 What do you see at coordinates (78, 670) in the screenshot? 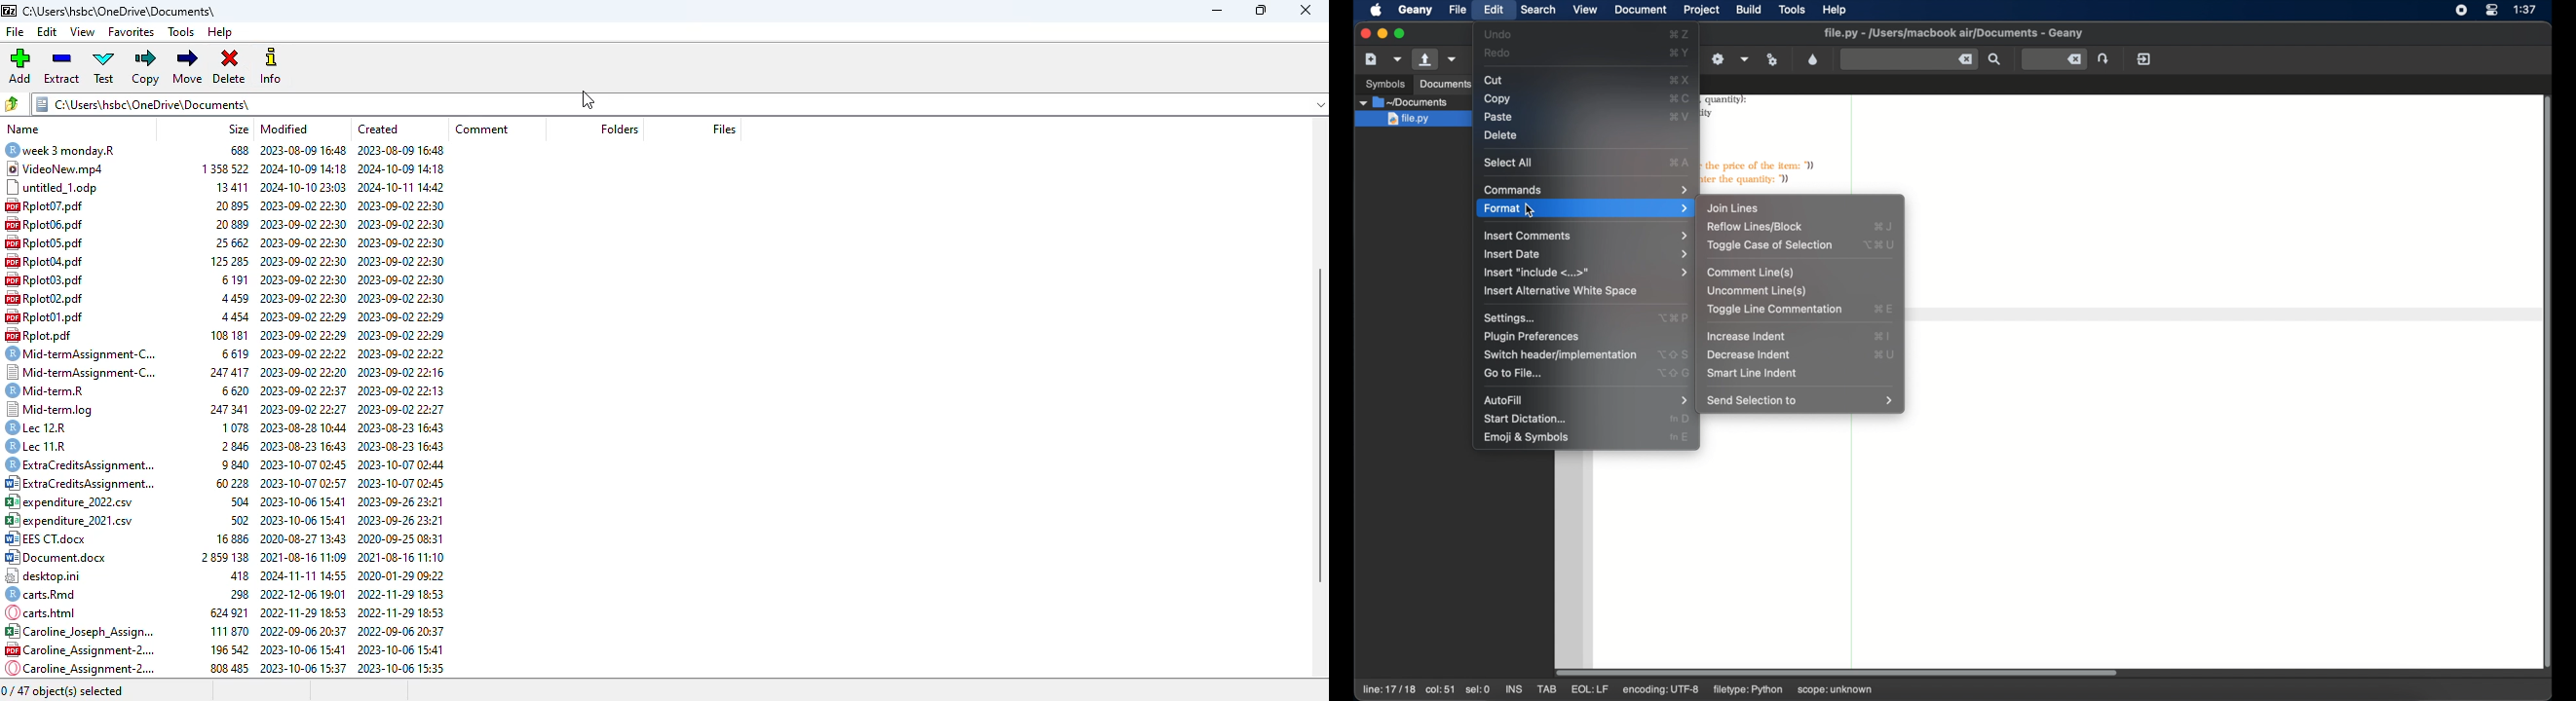
I see ` Caroline_Assignment 2..` at bounding box center [78, 670].